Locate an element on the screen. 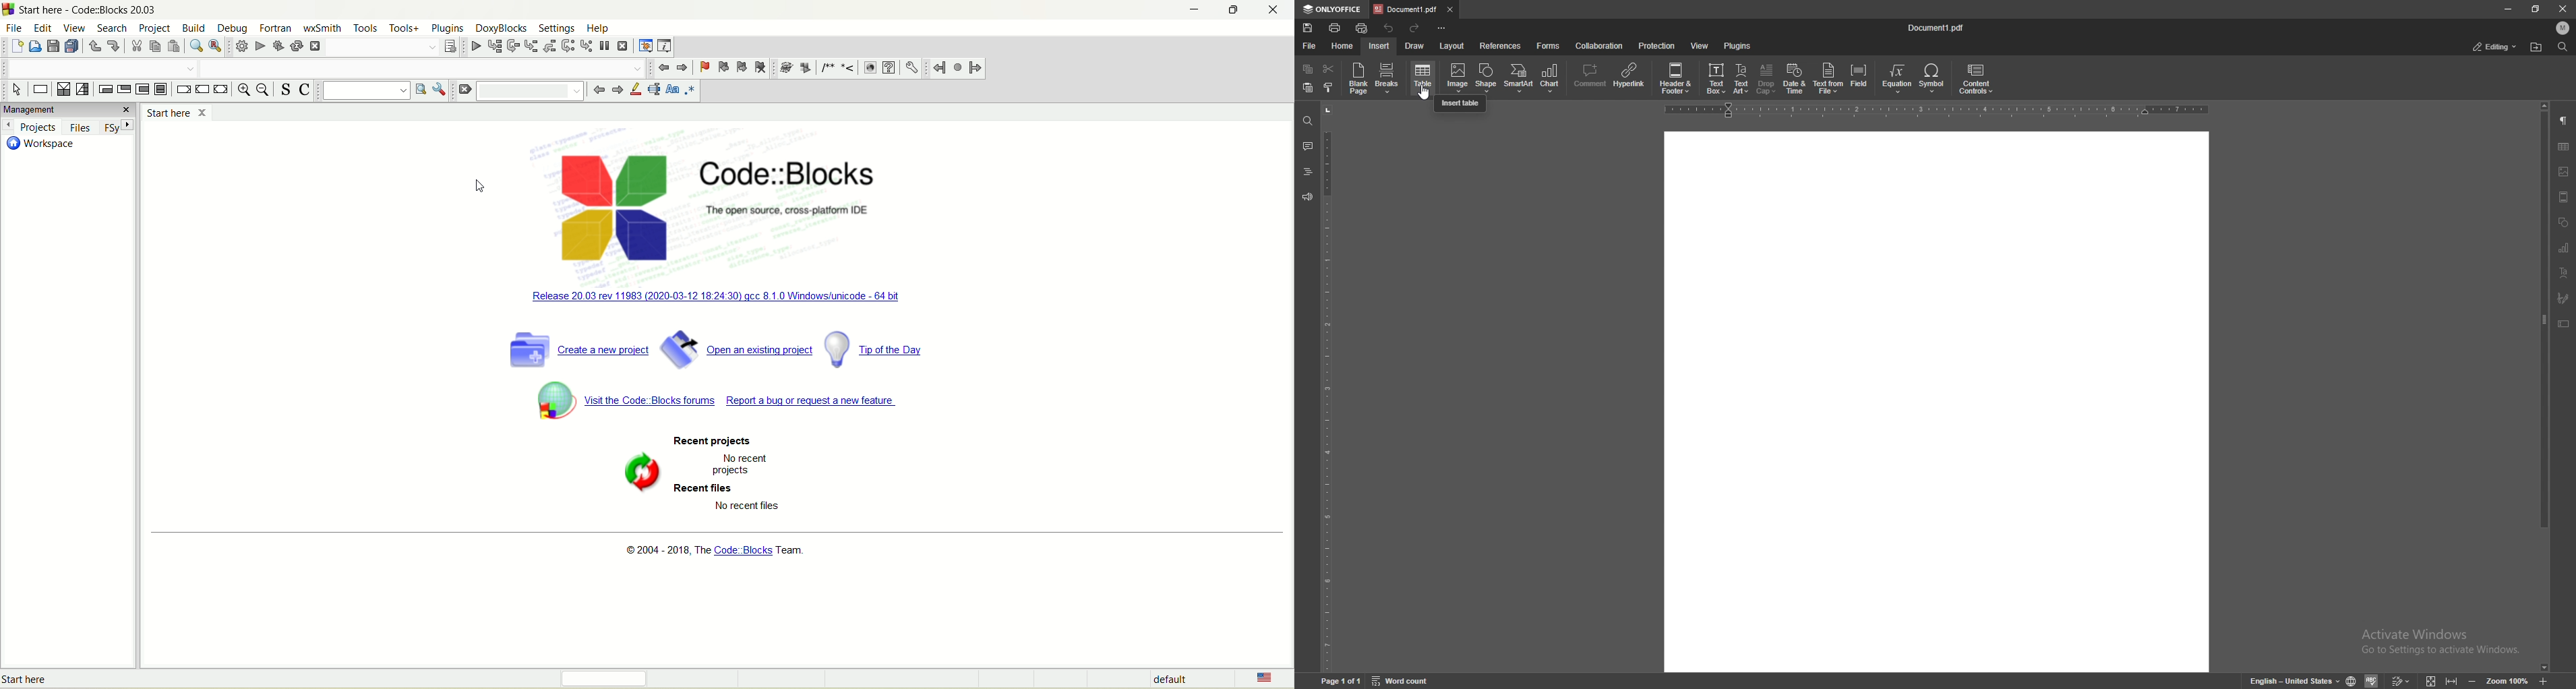  horizontal scale is located at coordinates (1934, 111).